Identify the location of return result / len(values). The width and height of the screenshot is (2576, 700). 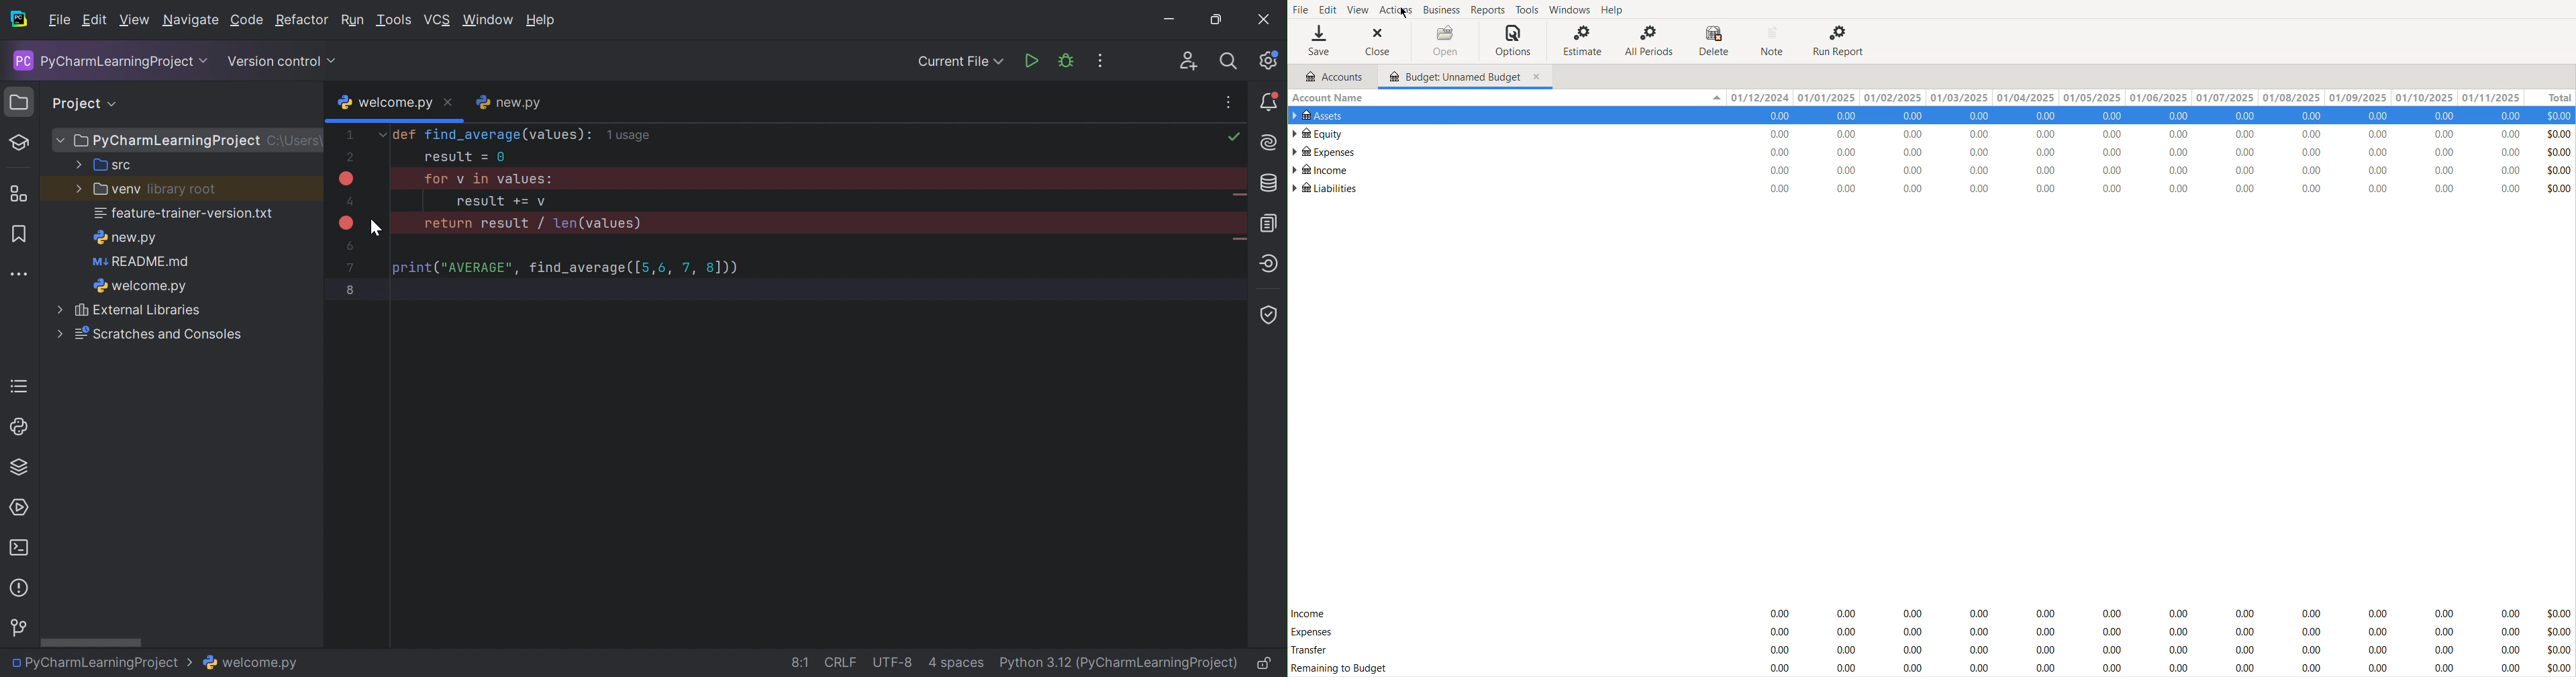
(534, 224).